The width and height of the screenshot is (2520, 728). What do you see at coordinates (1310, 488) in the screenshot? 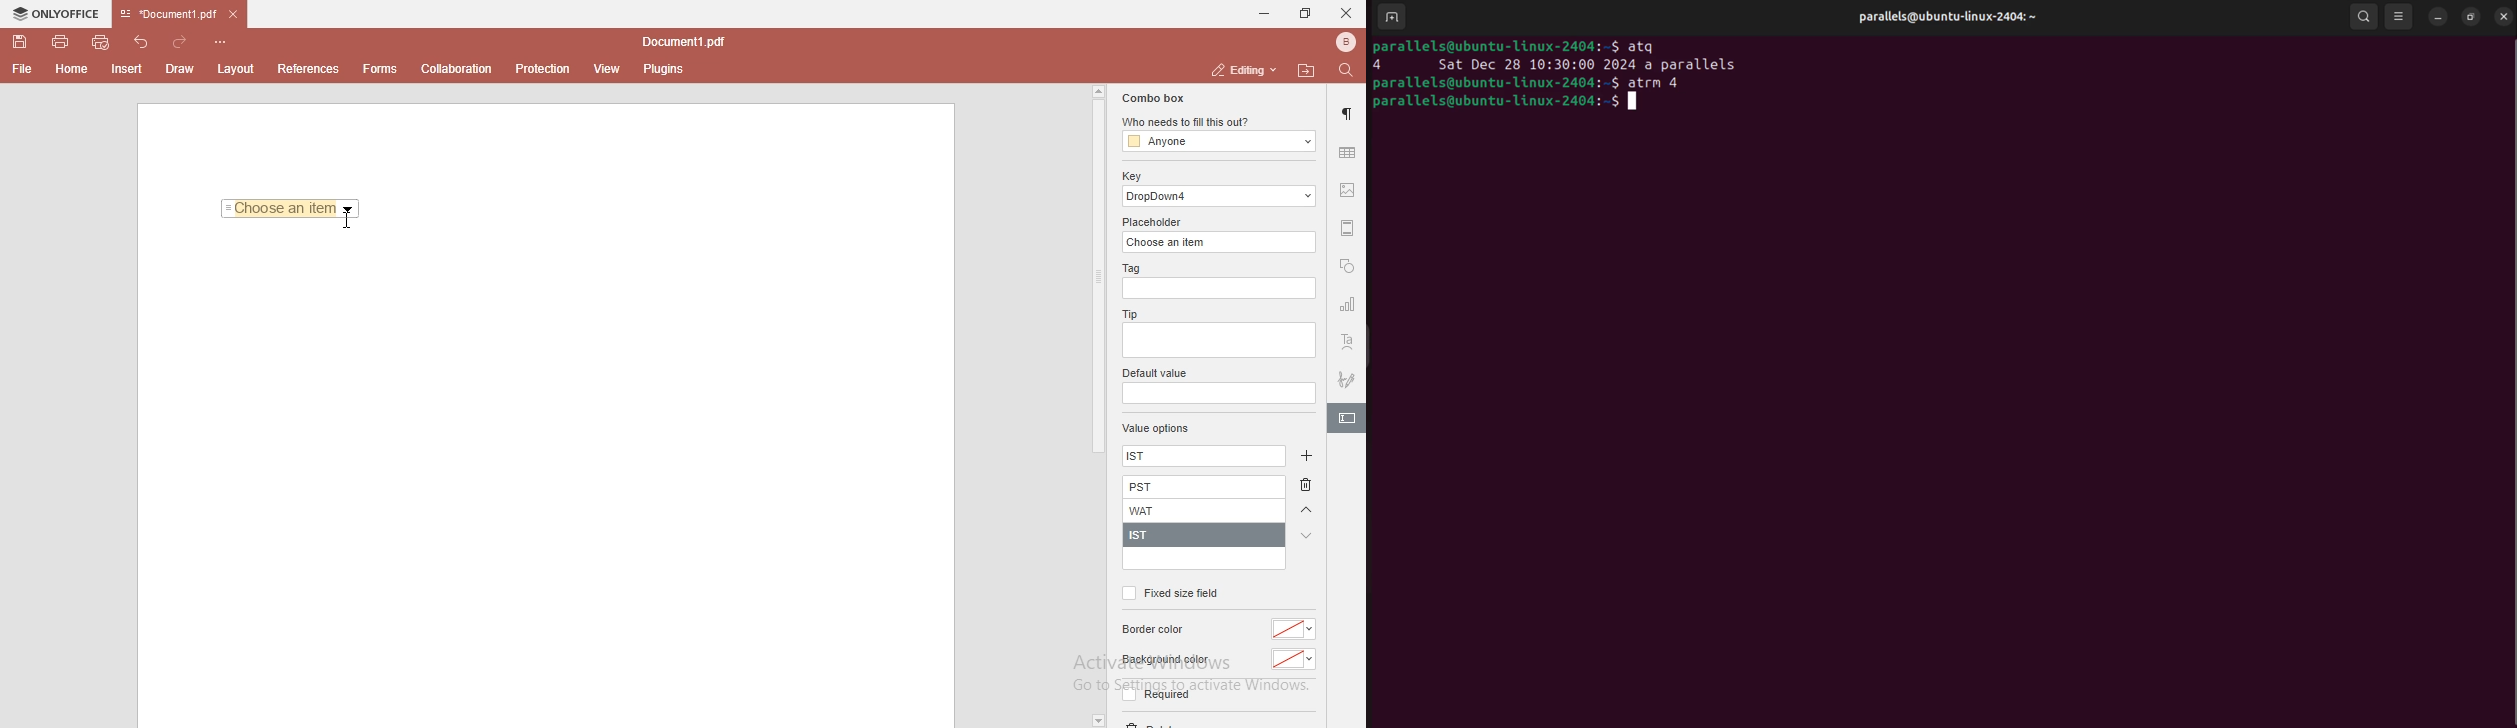
I see `delete` at bounding box center [1310, 488].